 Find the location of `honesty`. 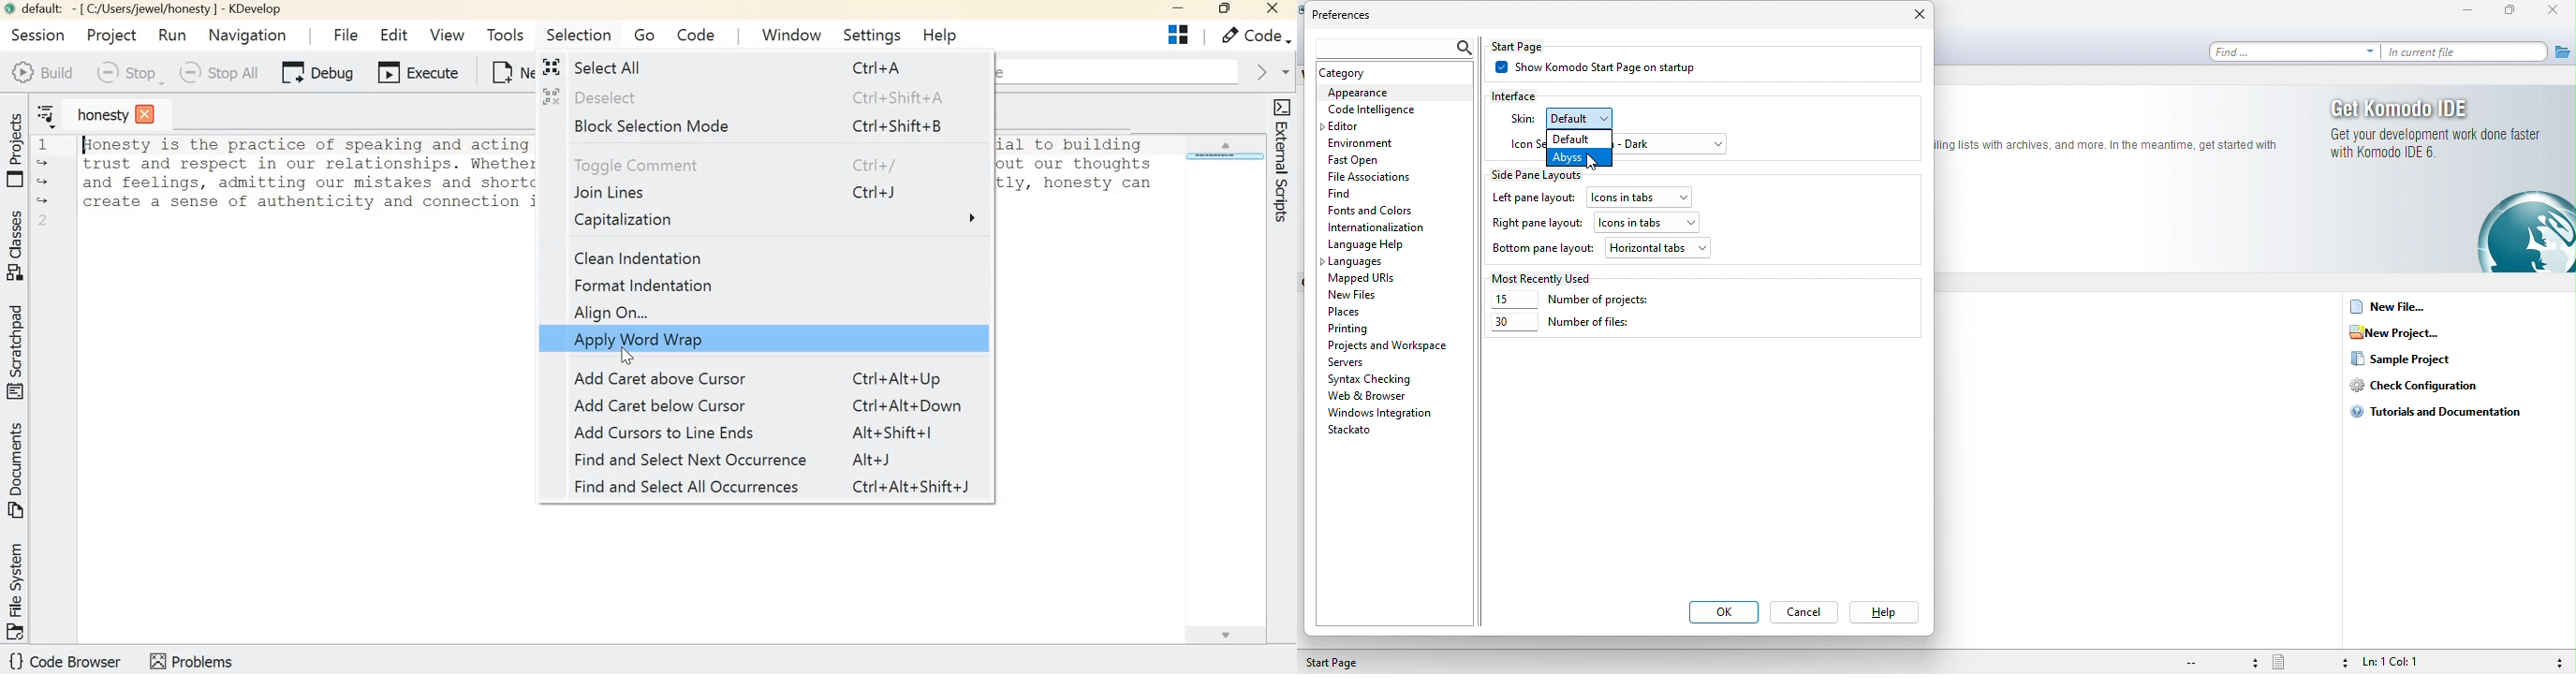

honesty is located at coordinates (115, 115).